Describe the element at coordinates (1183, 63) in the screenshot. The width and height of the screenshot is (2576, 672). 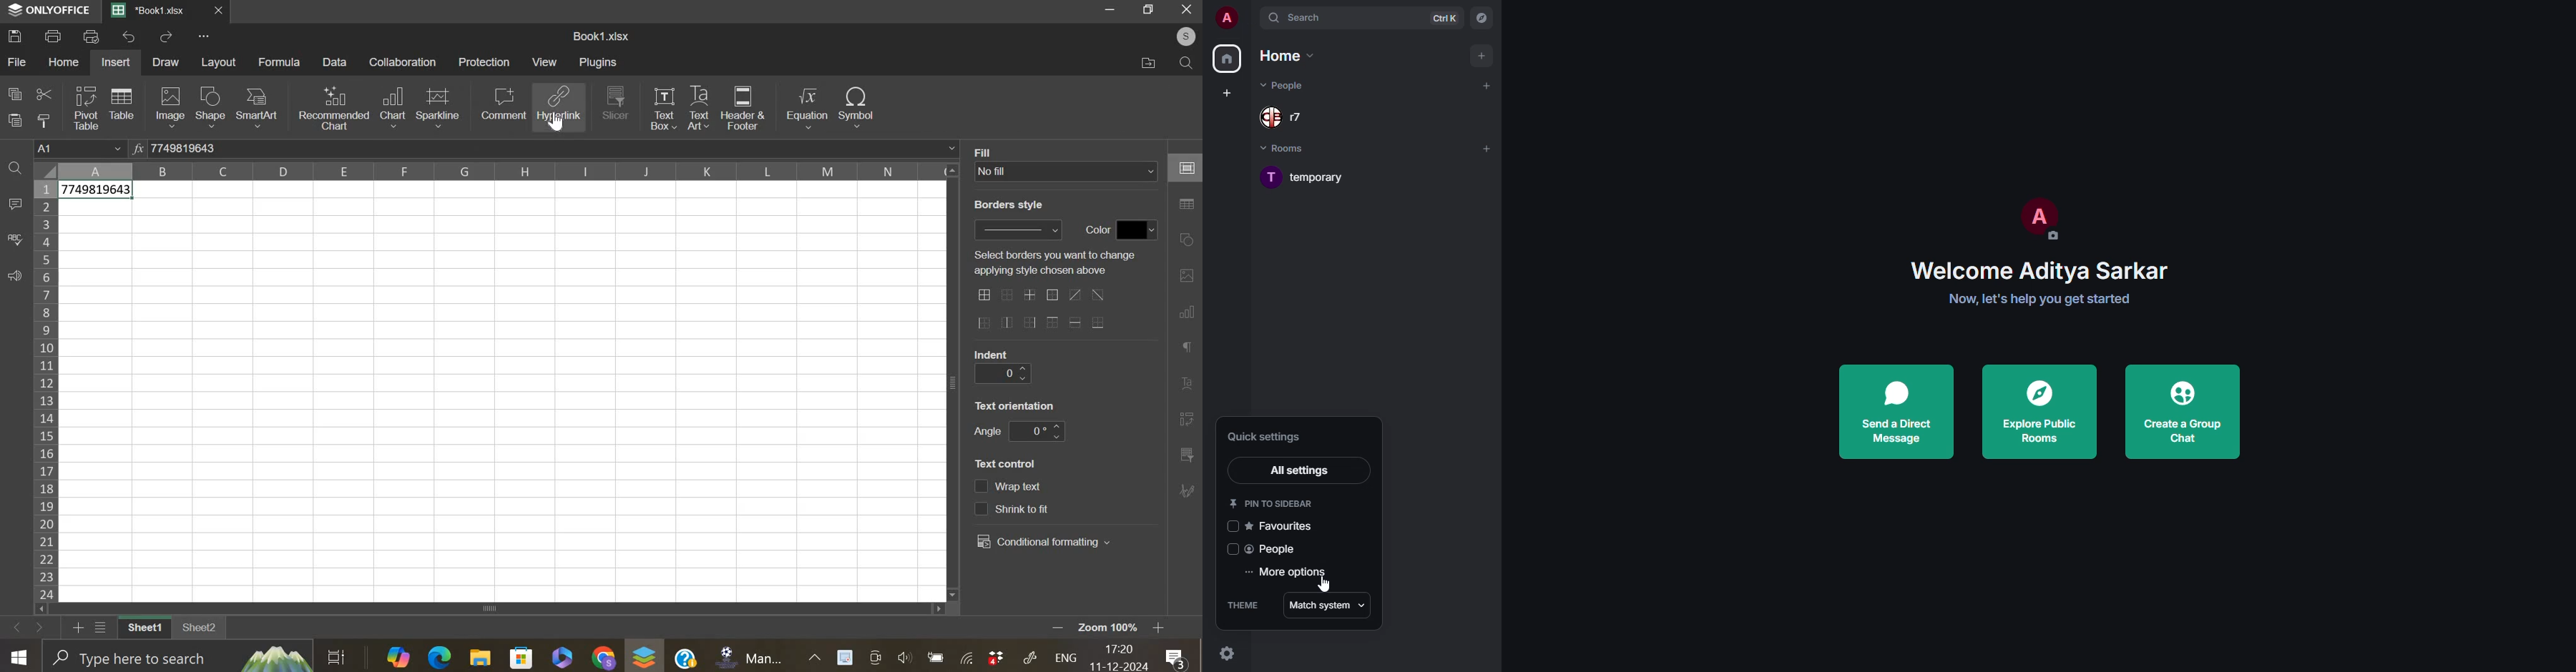
I see `find` at that location.